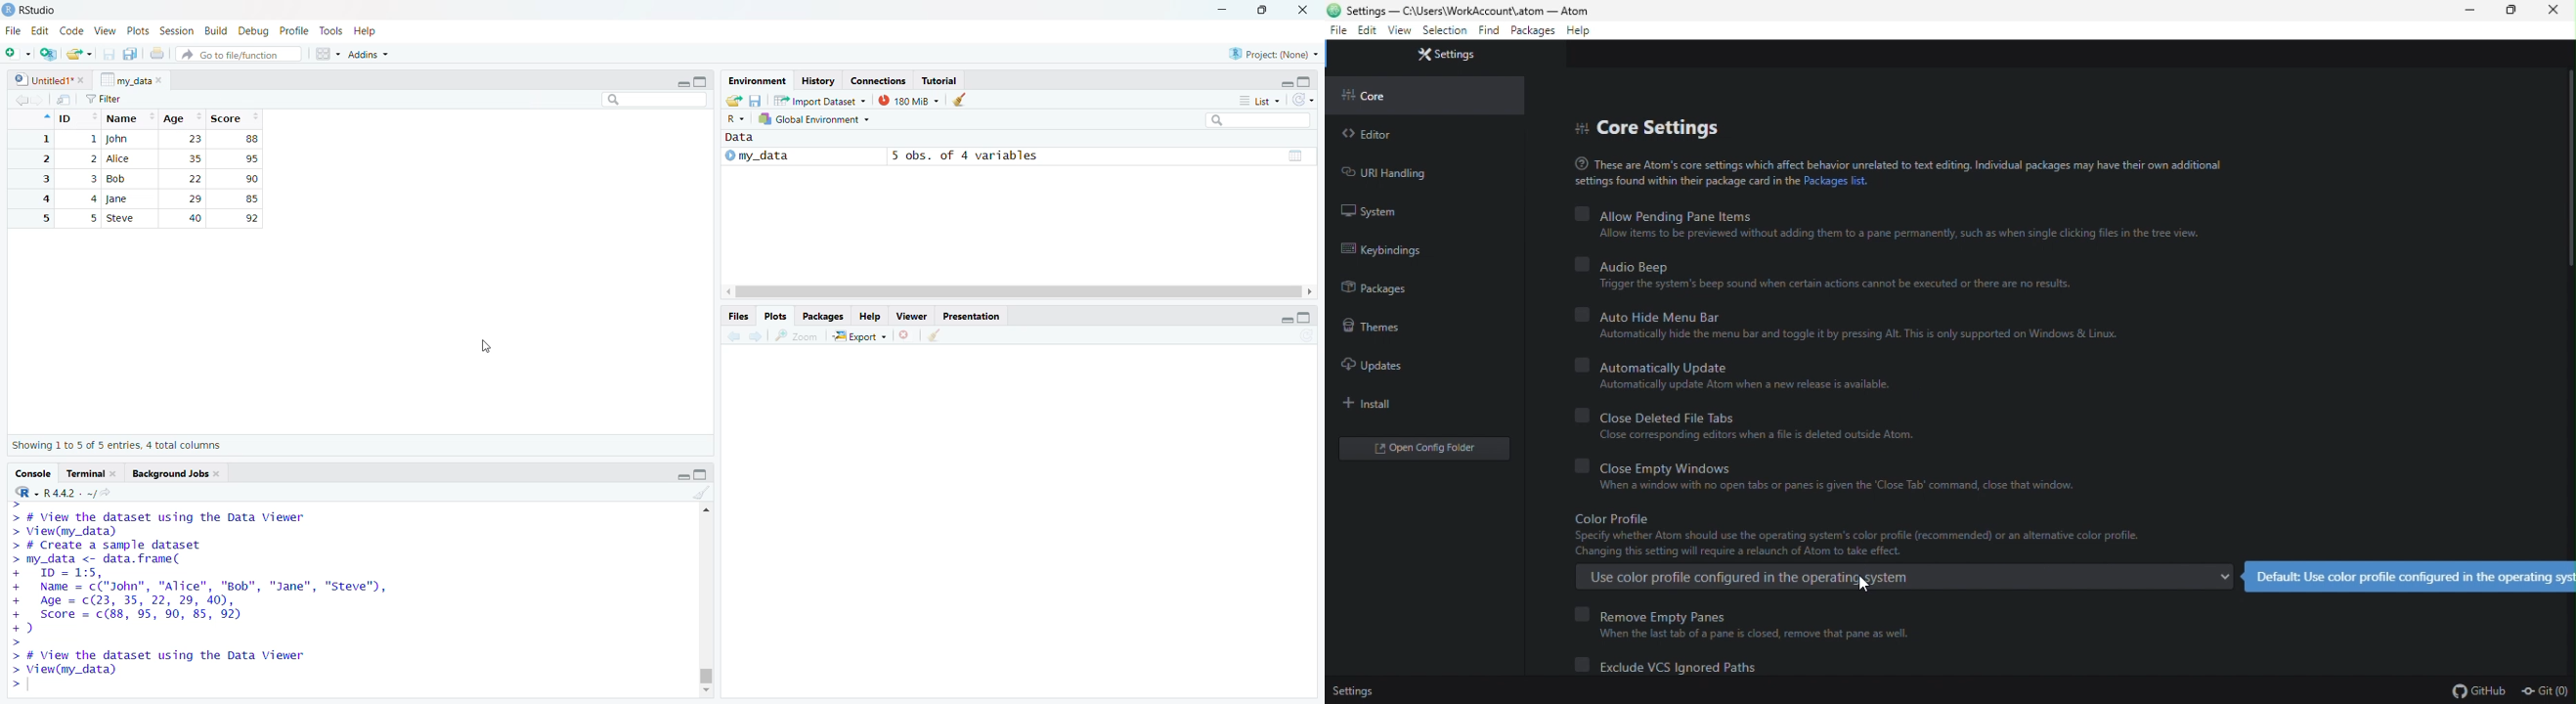 The height and width of the screenshot is (728, 2576). Describe the element at coordinates (705, 605) in the screenshot. I see `Scrollbar` at that location.